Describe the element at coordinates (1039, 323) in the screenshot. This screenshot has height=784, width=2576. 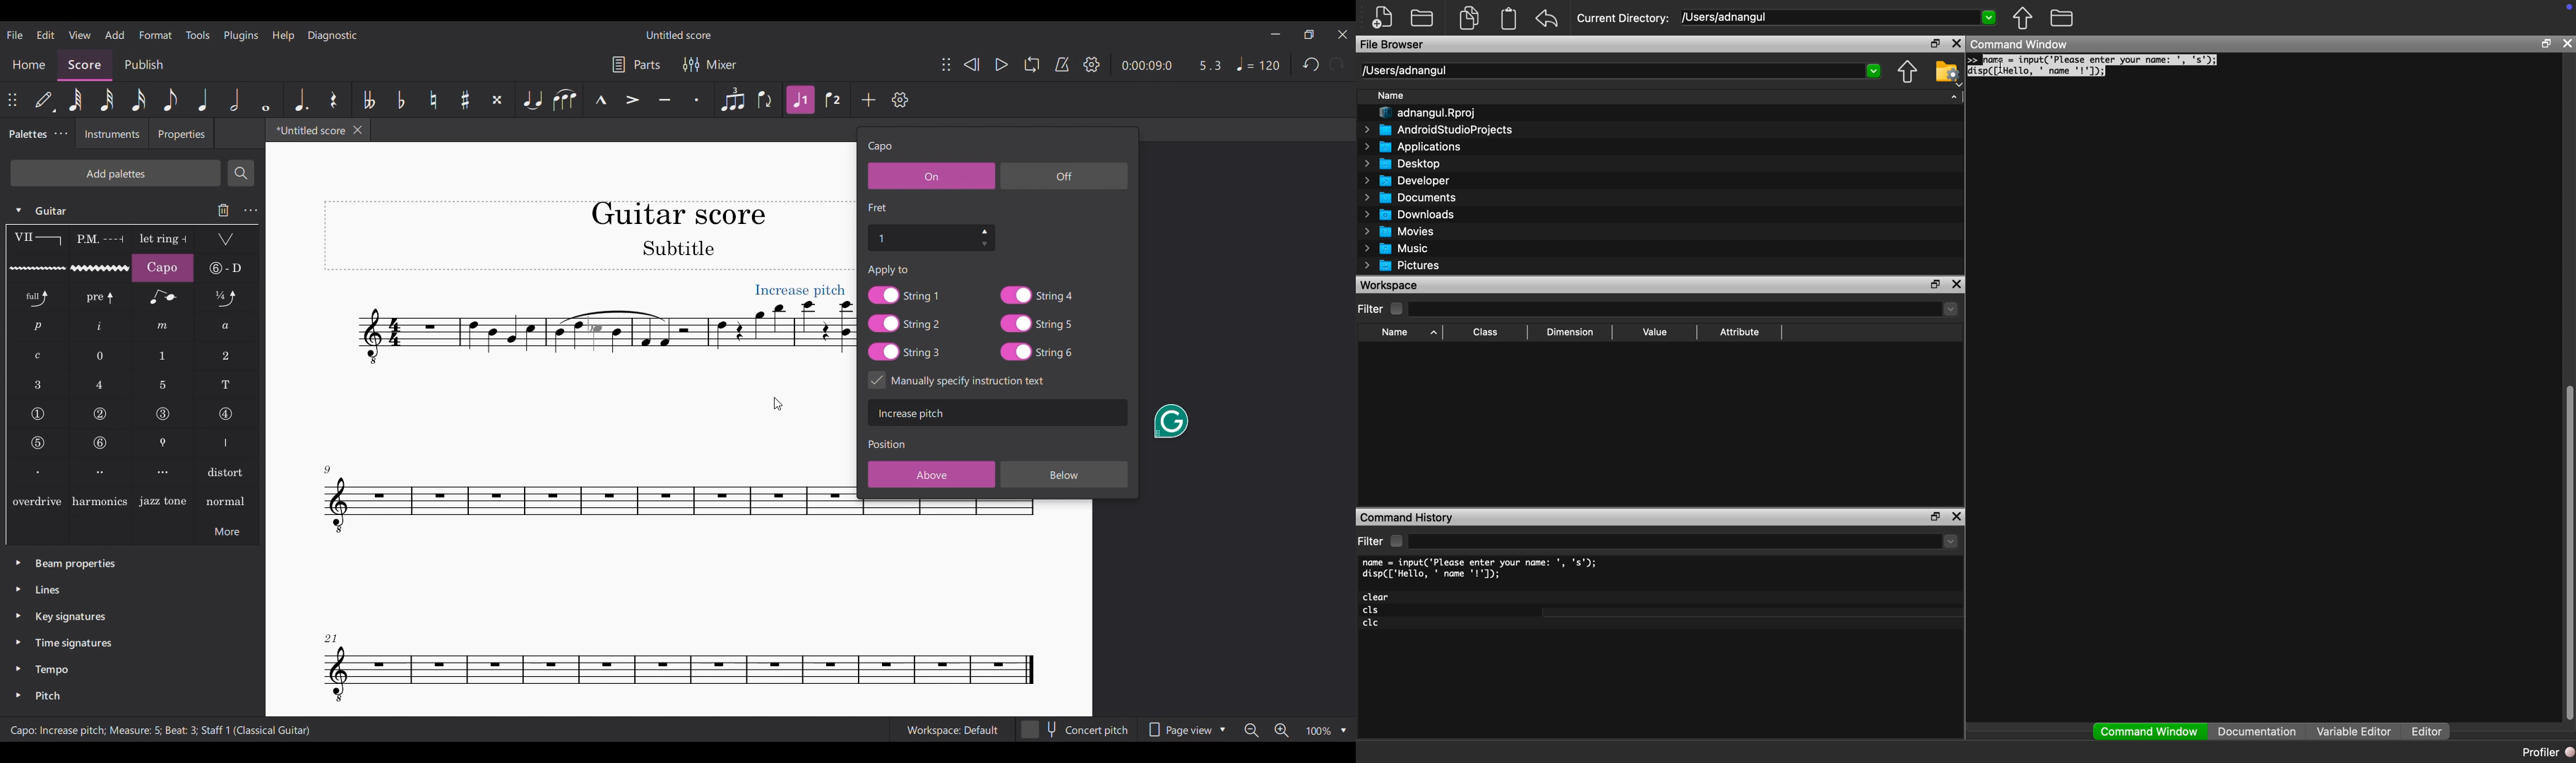
I see `String 5 toggle` at that location.